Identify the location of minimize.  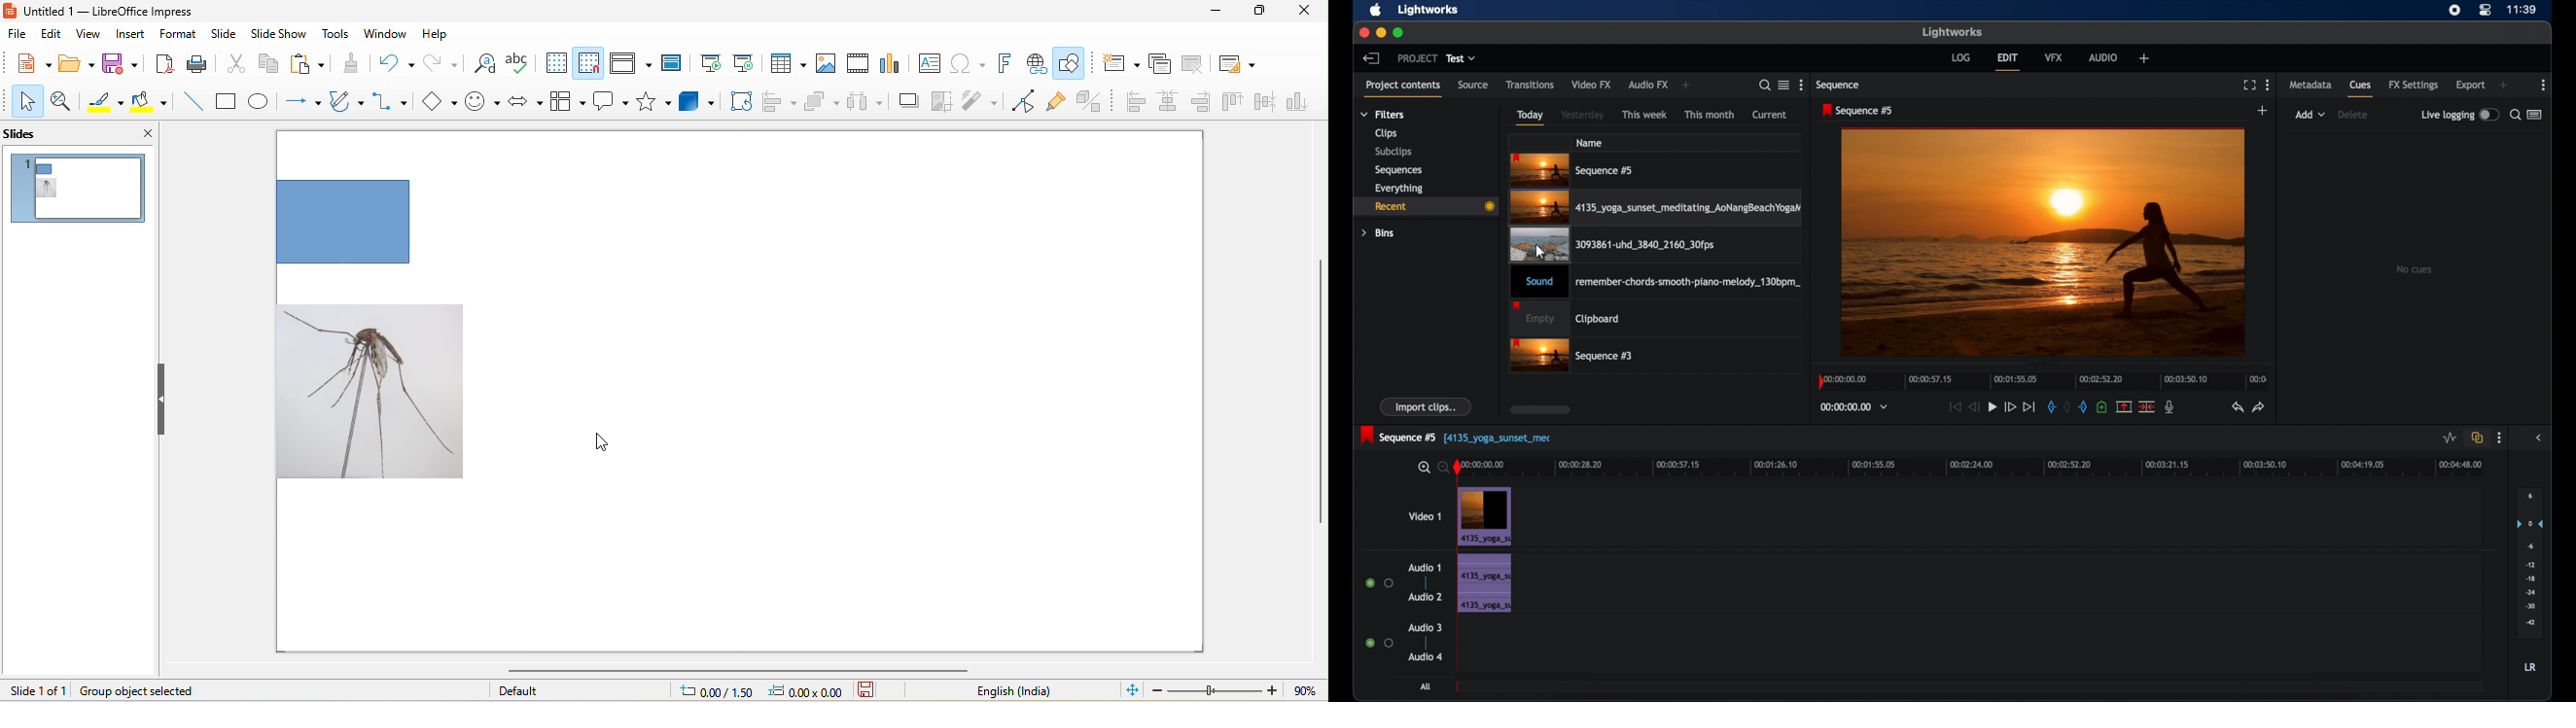
(1217, 12).